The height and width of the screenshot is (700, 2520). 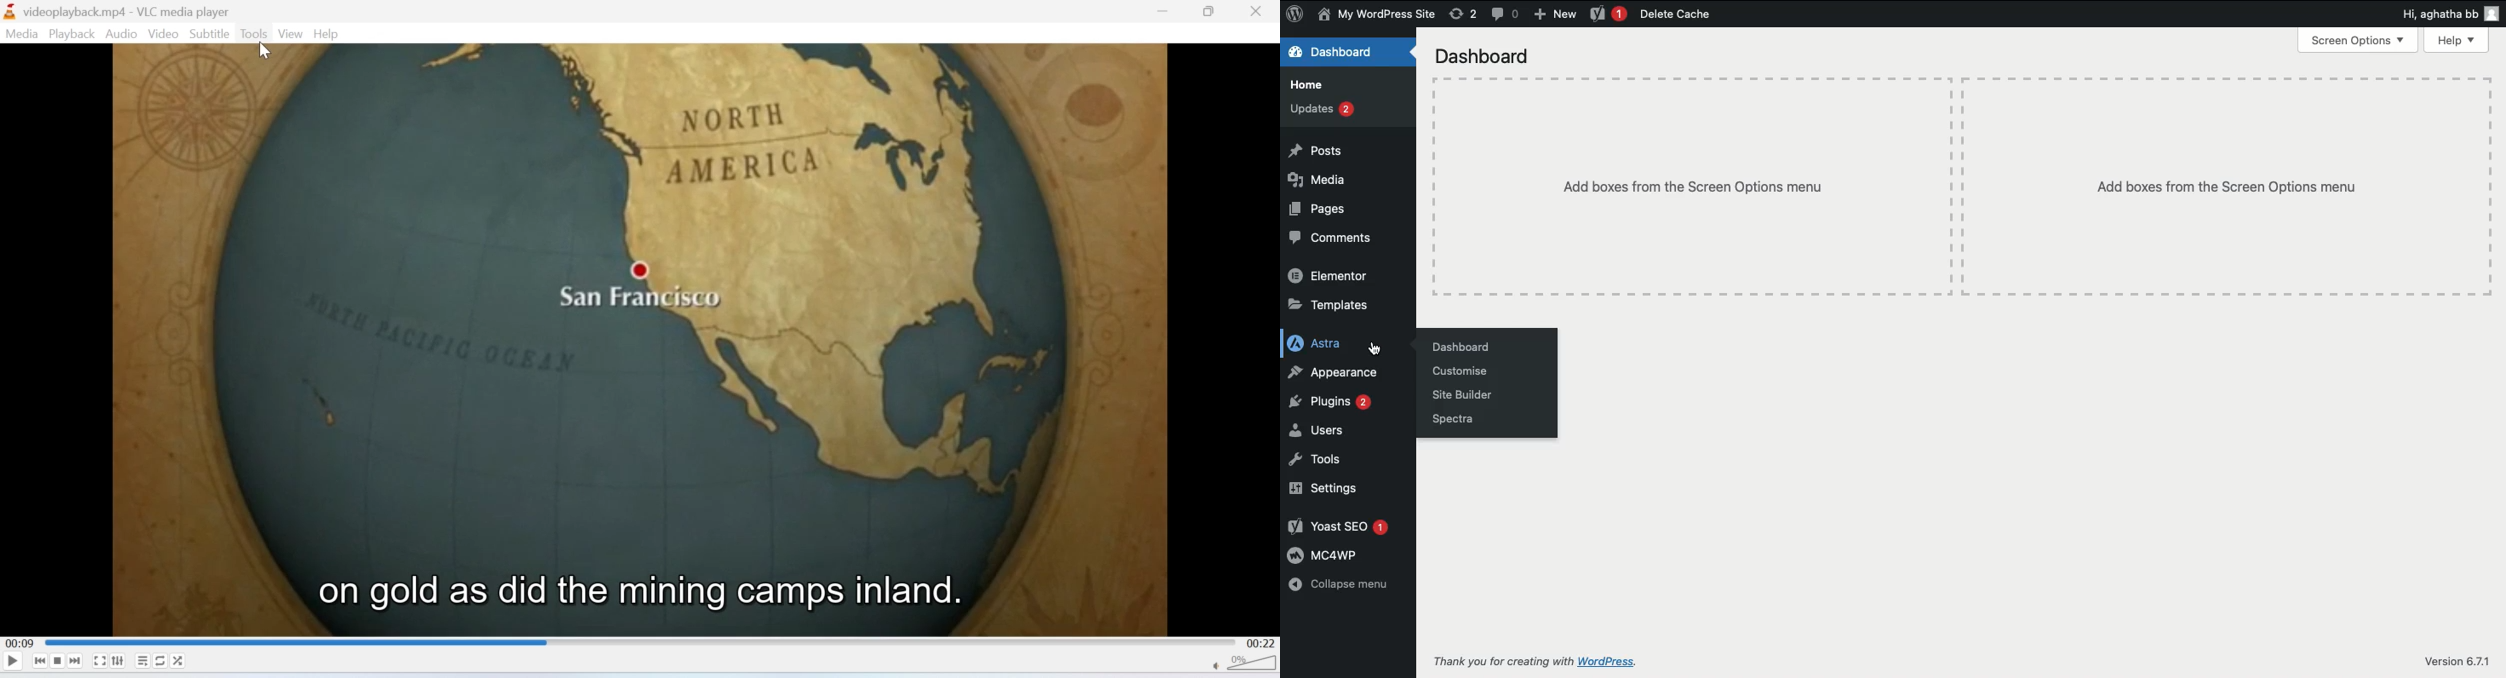 I want to click on Thank you for creating with, so click(x=1503, y=657).